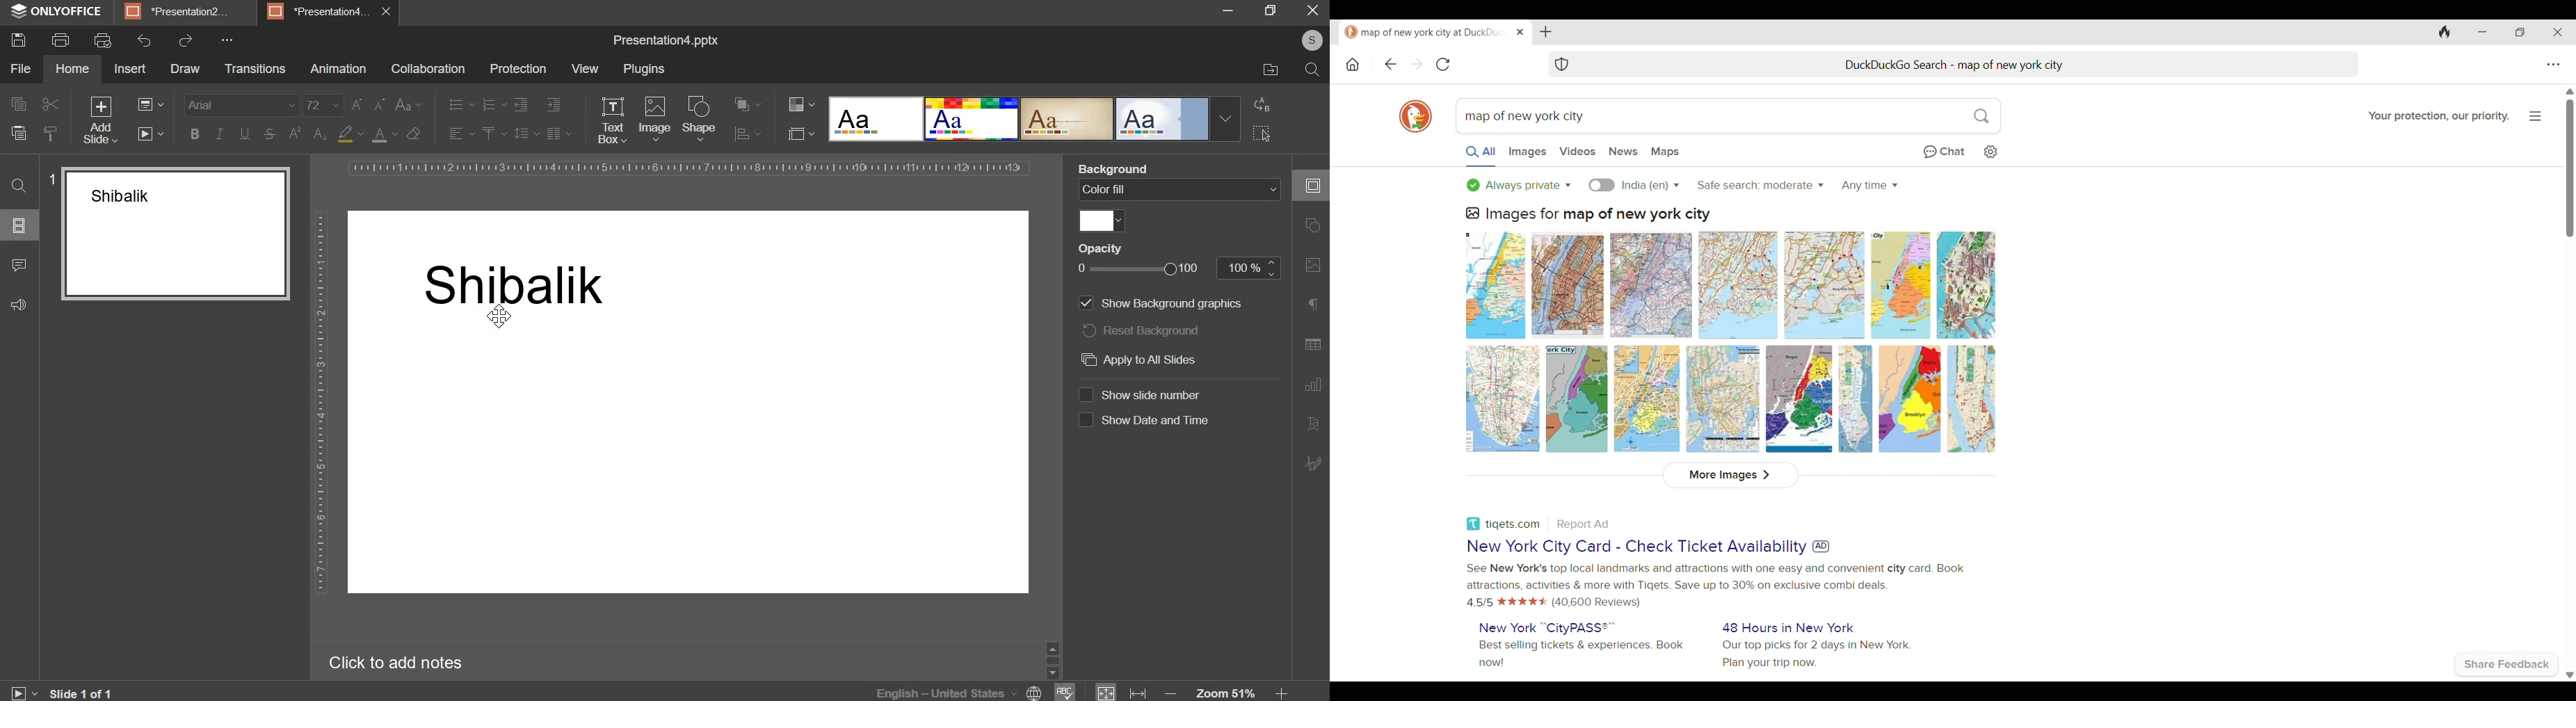 The image size is (2576, 728). I want to click on zoom in, so click(1278, 689).